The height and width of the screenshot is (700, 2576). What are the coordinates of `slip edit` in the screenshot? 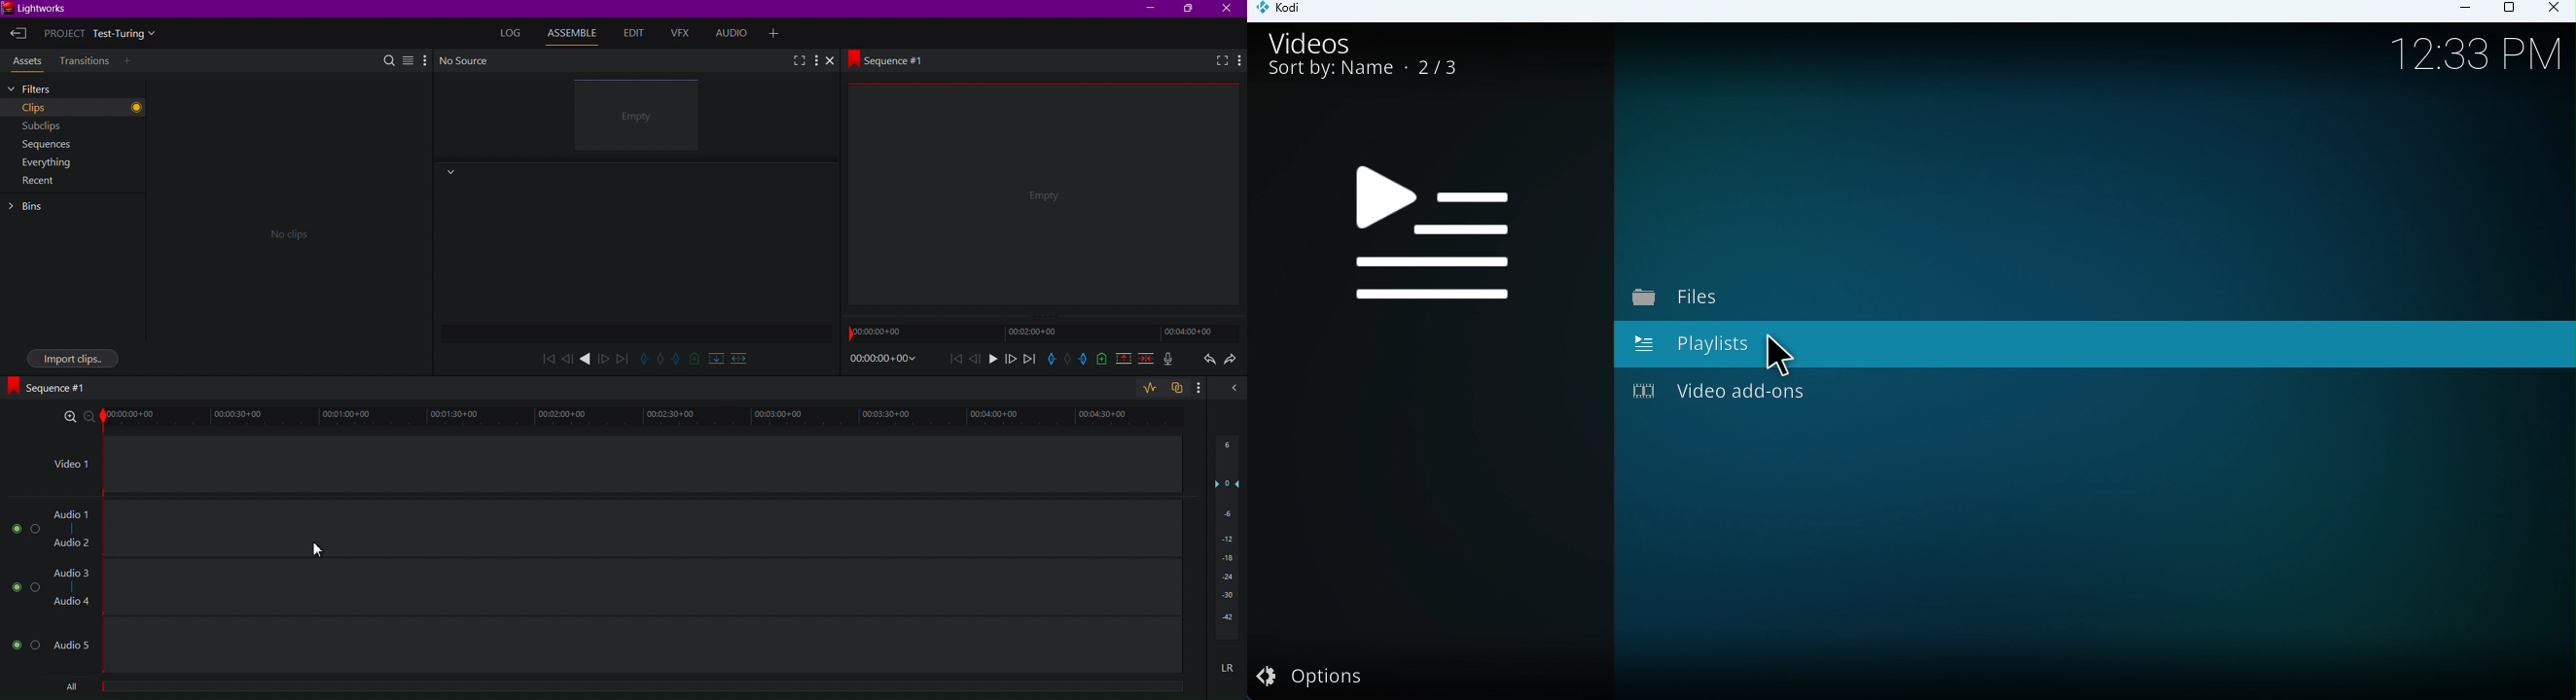 It's located at (678, 360).